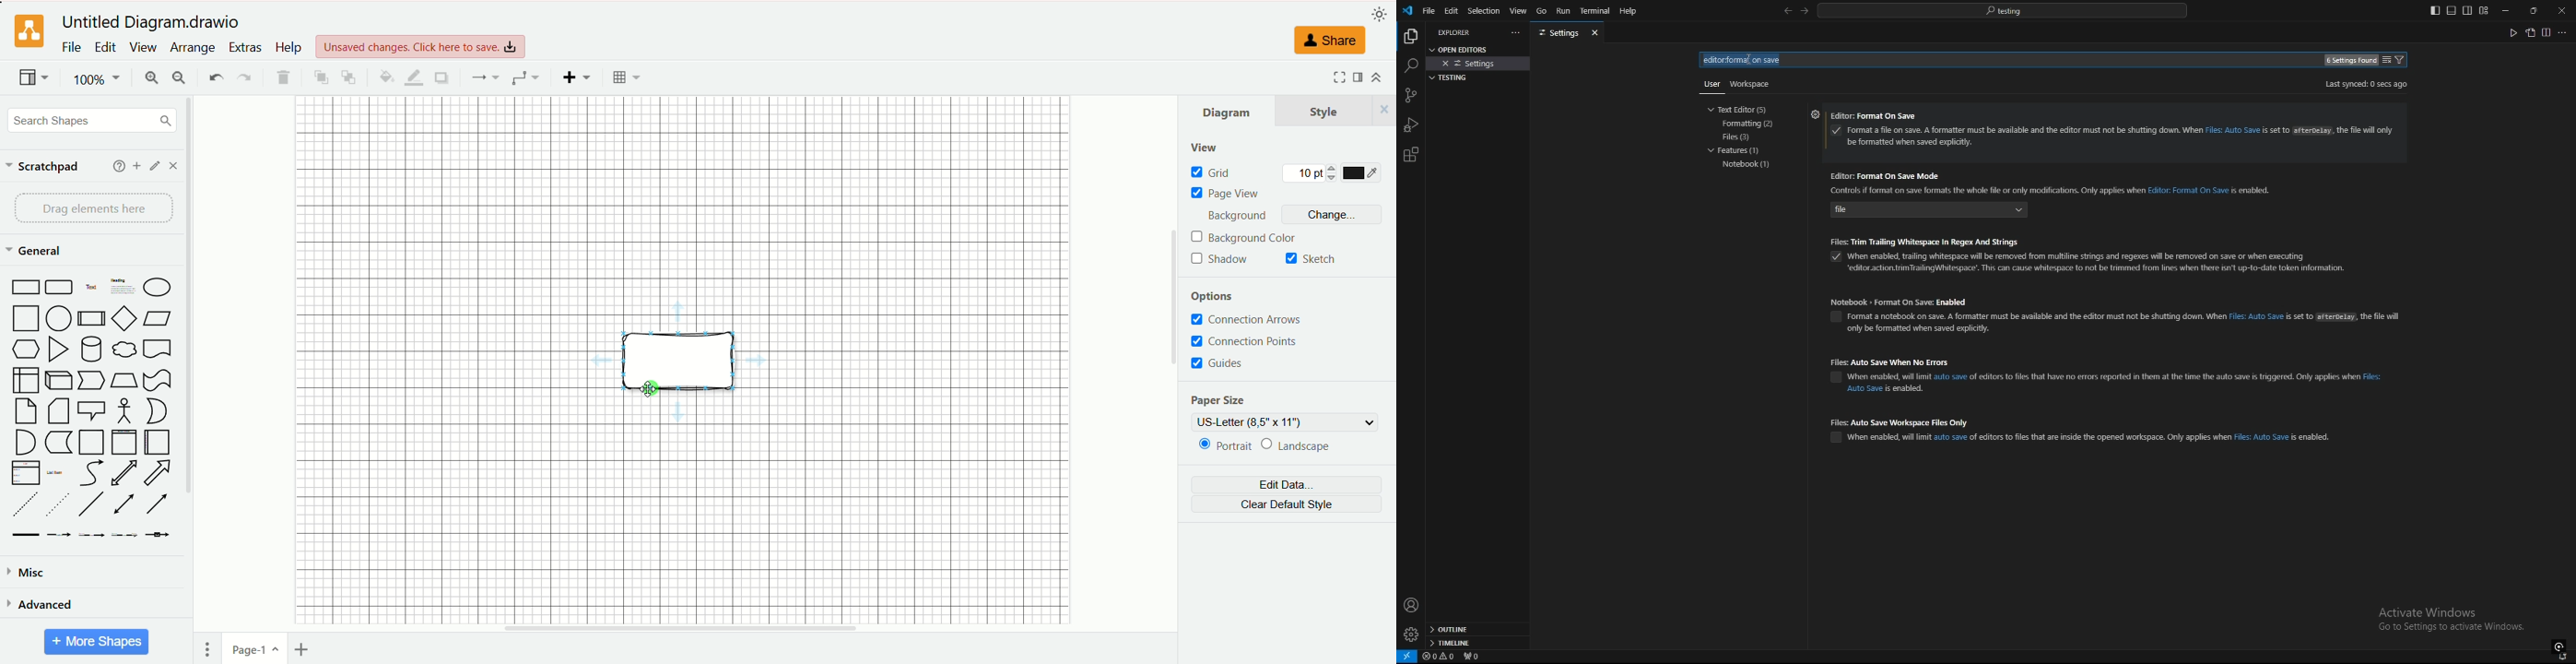  What do you see at coordinates (37, 252) in the screenshot?
I see `general` at bounding box center [37, 252].